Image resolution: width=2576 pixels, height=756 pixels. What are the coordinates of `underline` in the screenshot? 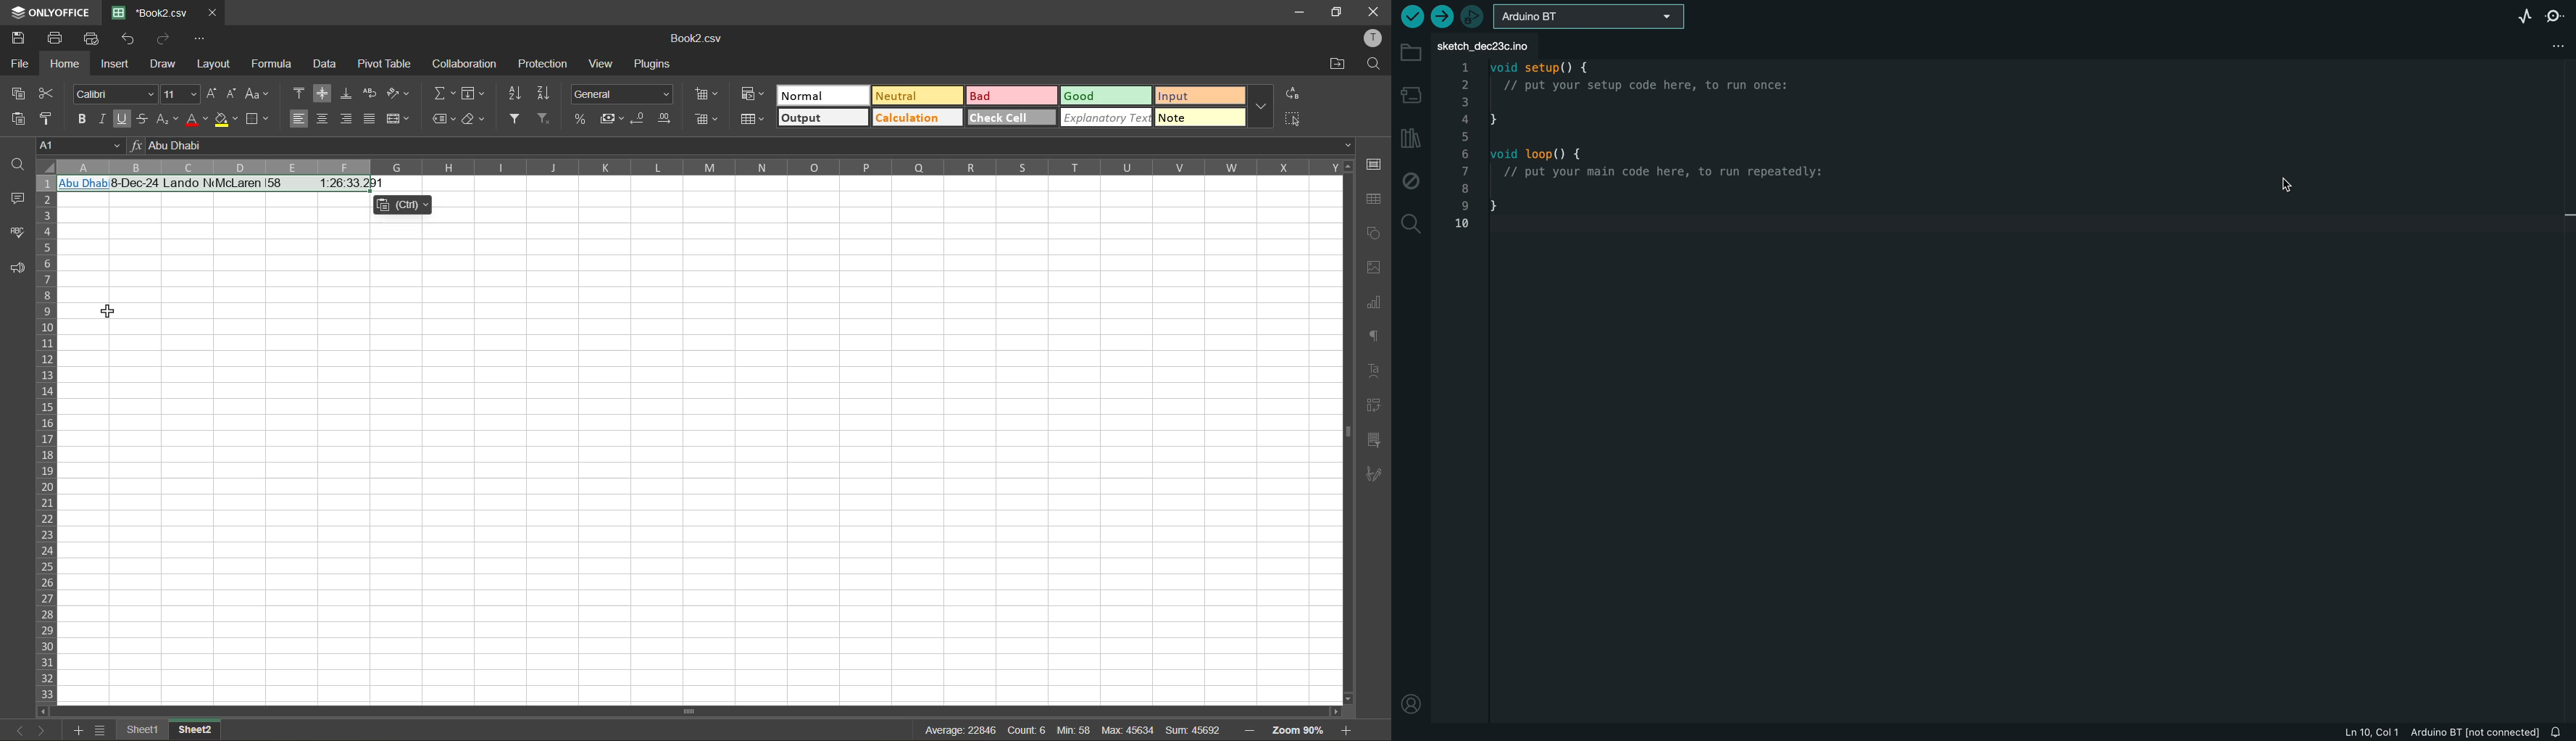 It's located at (122, 120).